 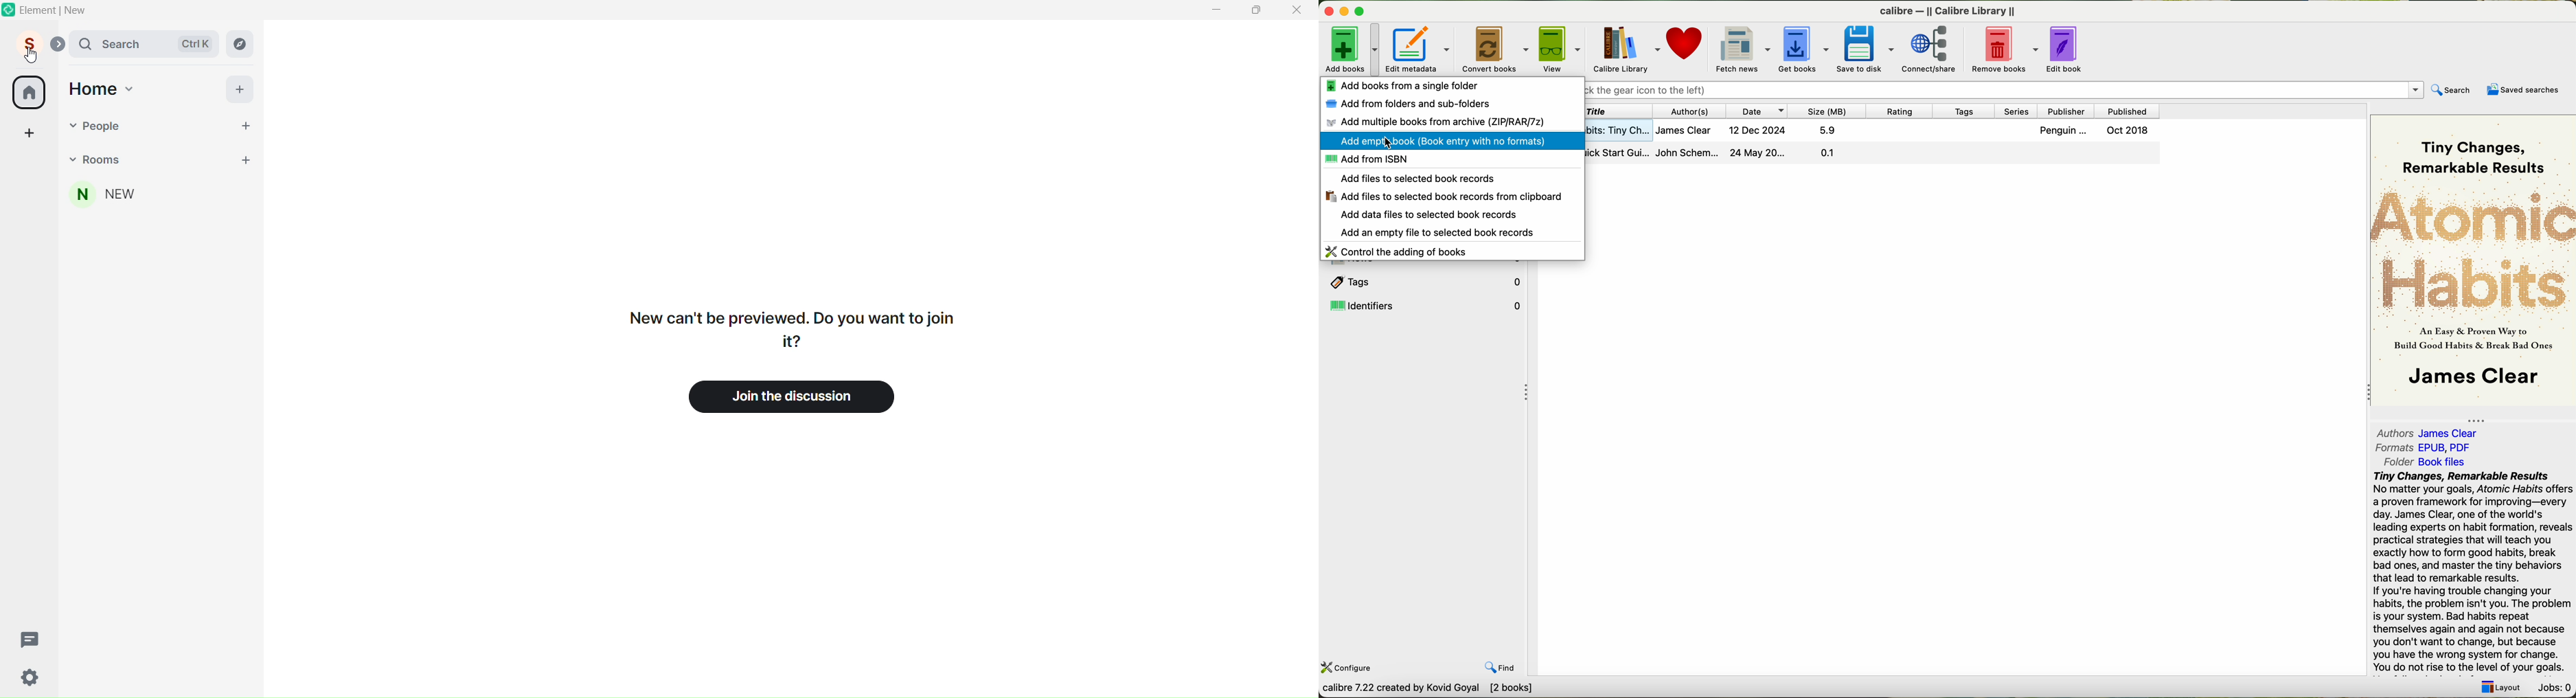 What do you see at coordinates (1253, 11) in the screenshot?
I see `Maximize` at bounding box center [1253, 11].